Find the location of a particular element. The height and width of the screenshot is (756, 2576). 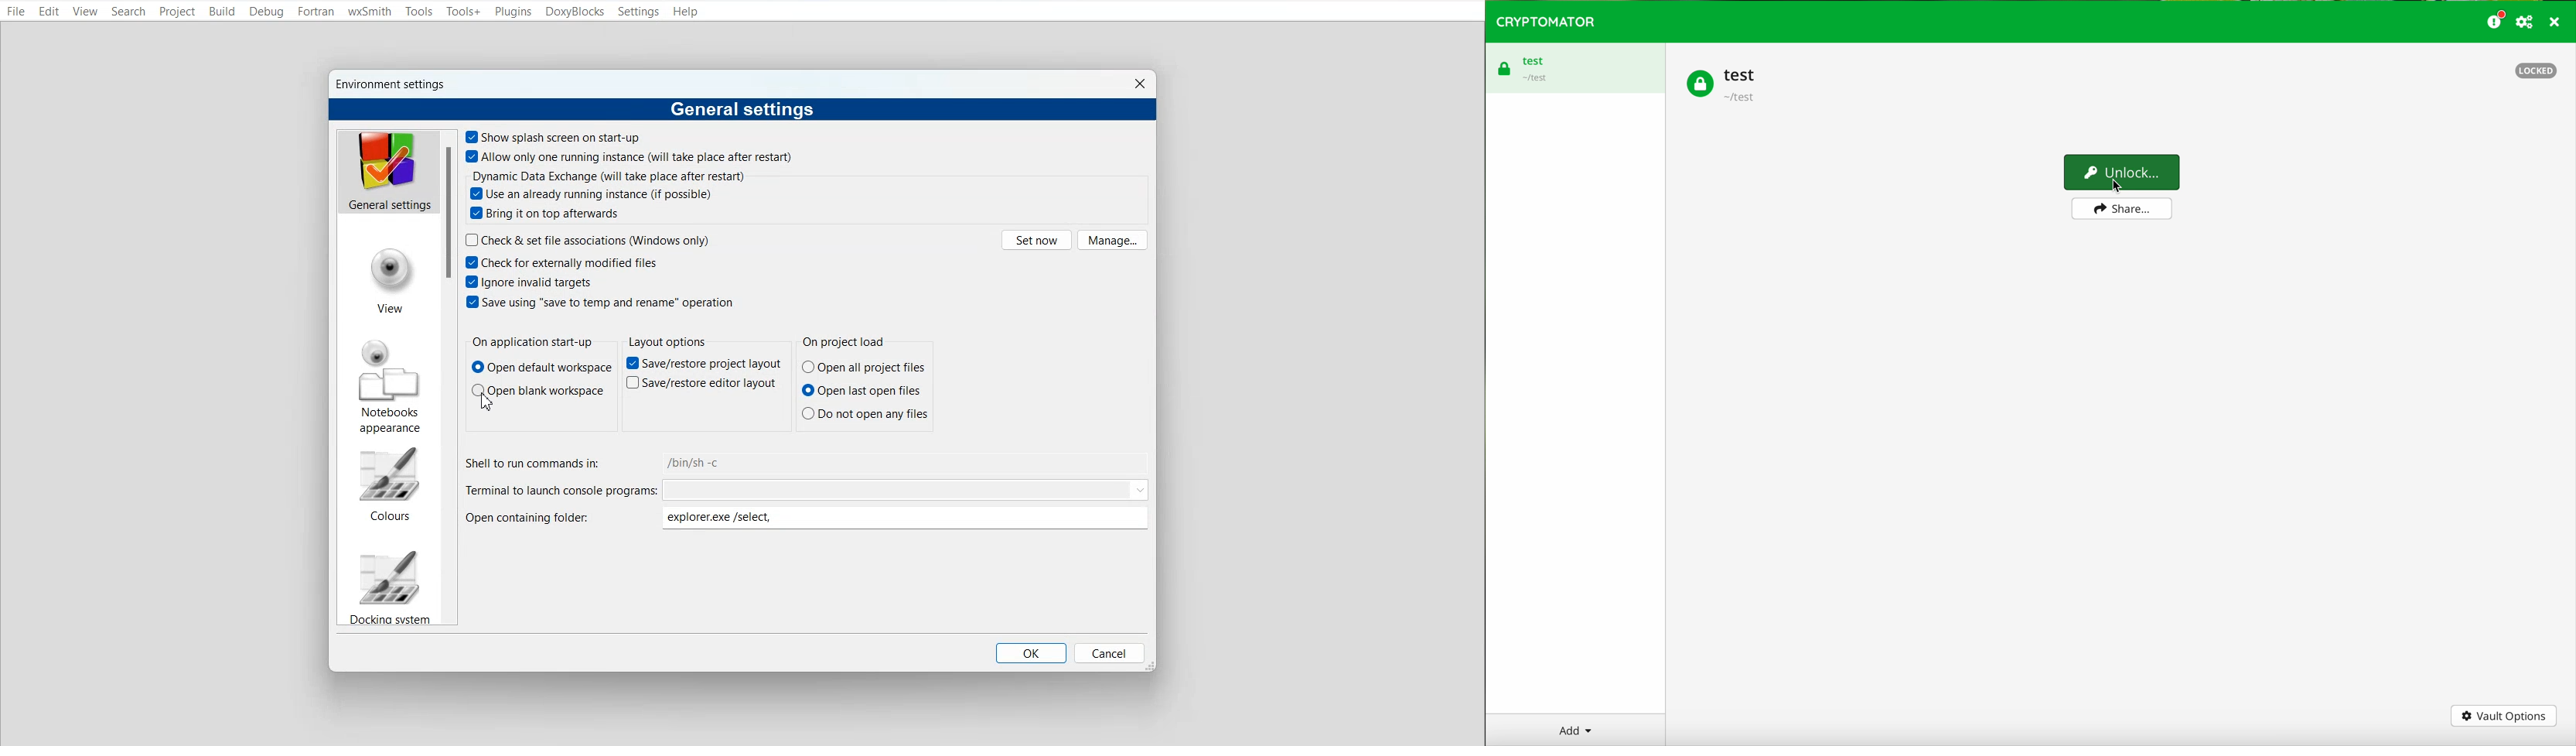

Search is located at coordinates (130, 12).